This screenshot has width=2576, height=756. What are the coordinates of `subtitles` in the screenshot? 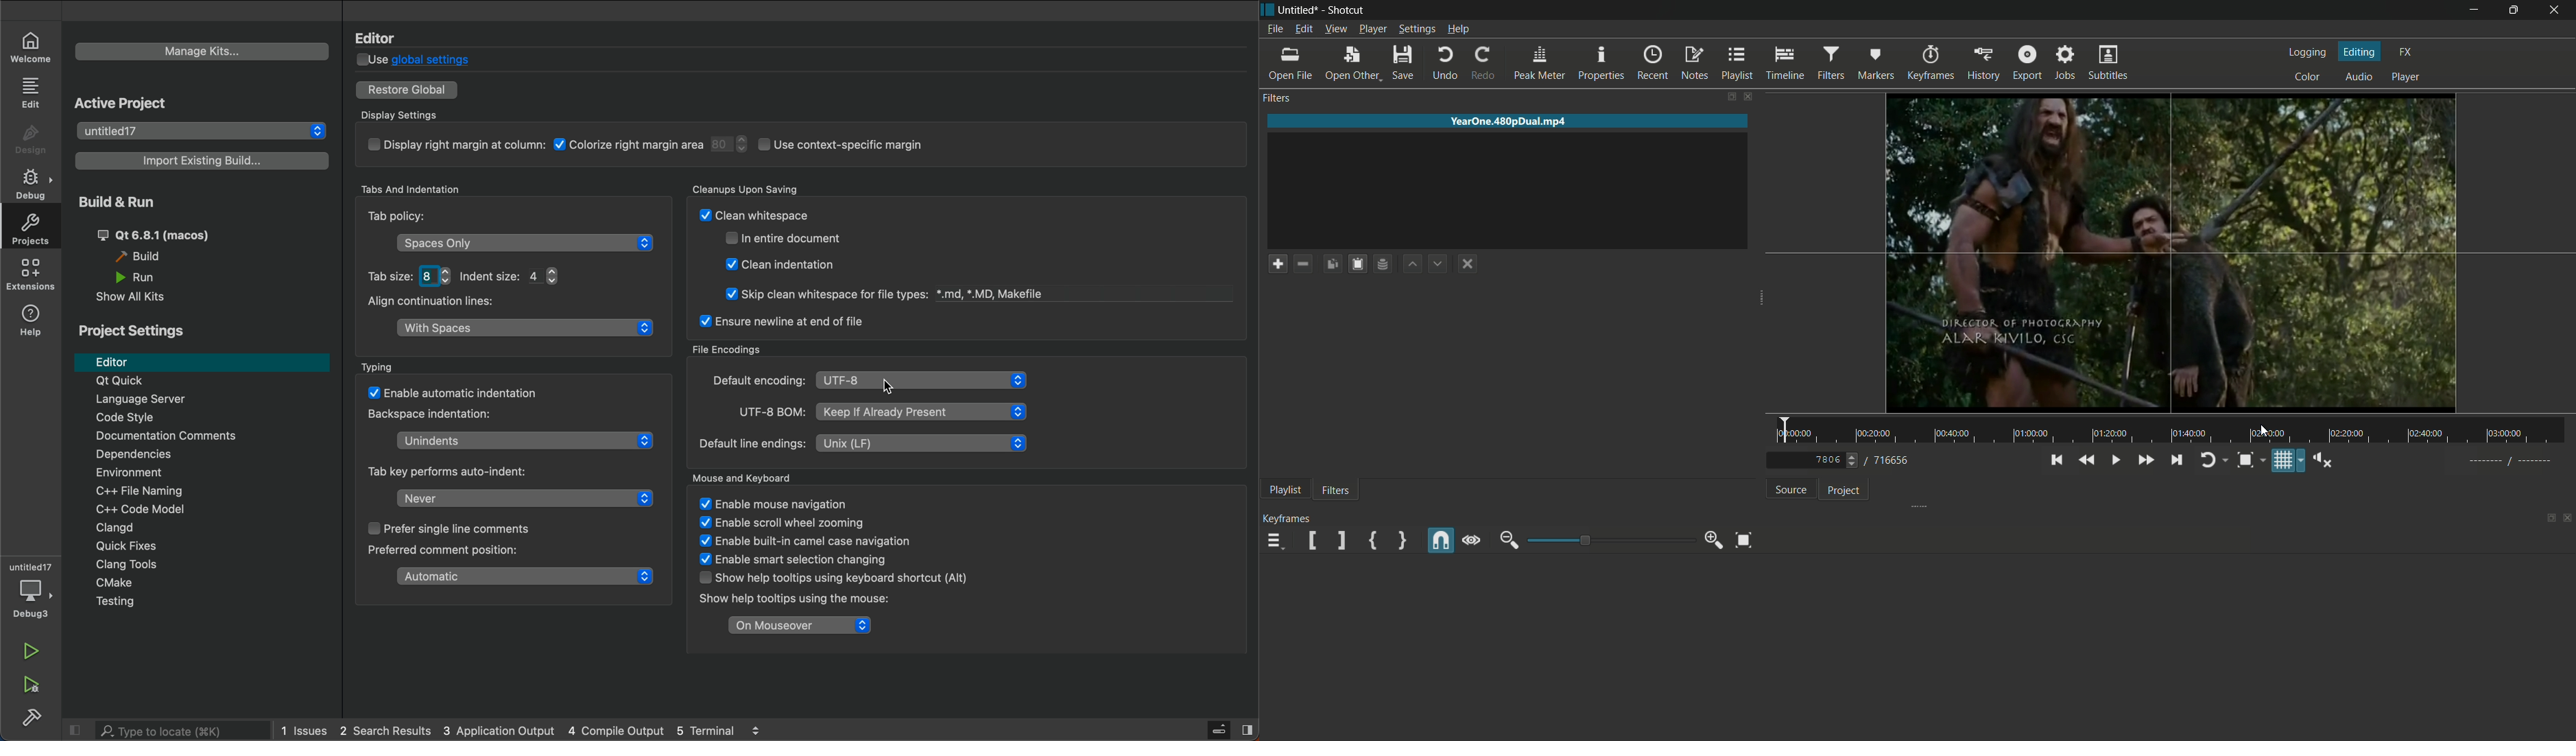 It's located at (2109, 62).